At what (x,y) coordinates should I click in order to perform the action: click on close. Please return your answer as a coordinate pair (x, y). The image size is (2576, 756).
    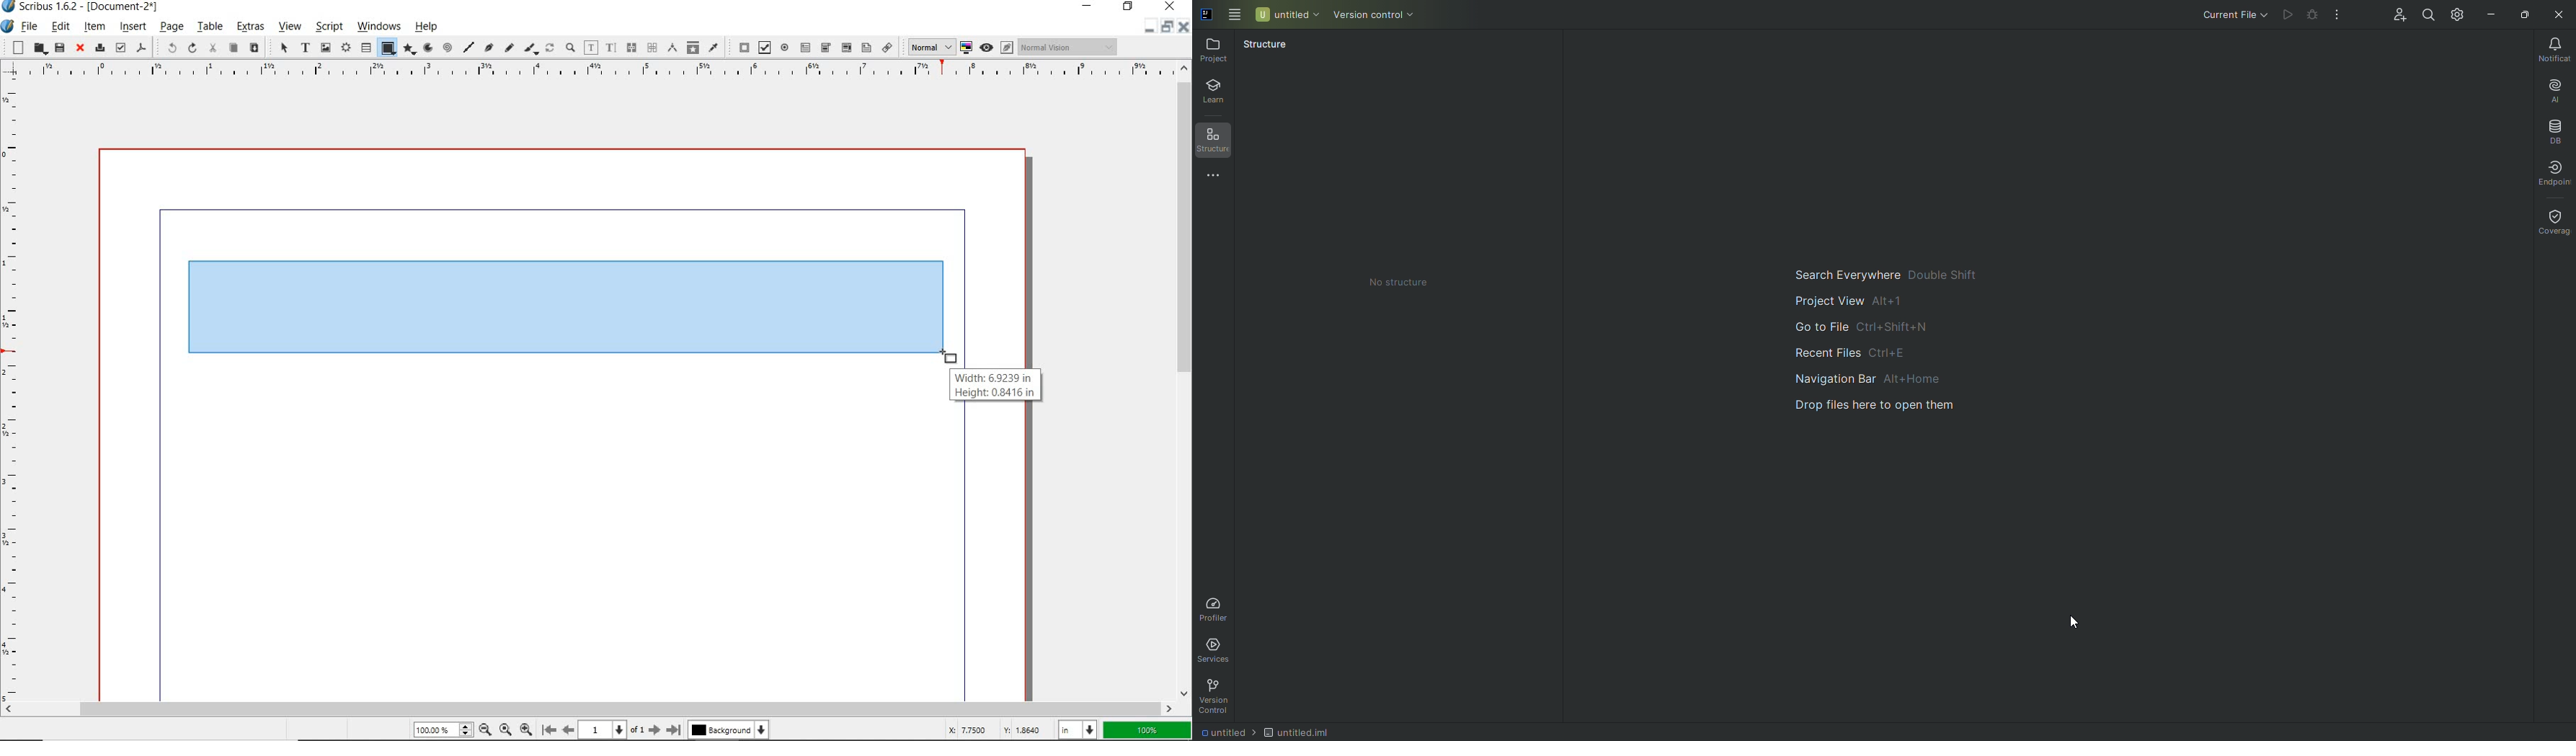
    Looking at the image, I should click on (1185, 28).